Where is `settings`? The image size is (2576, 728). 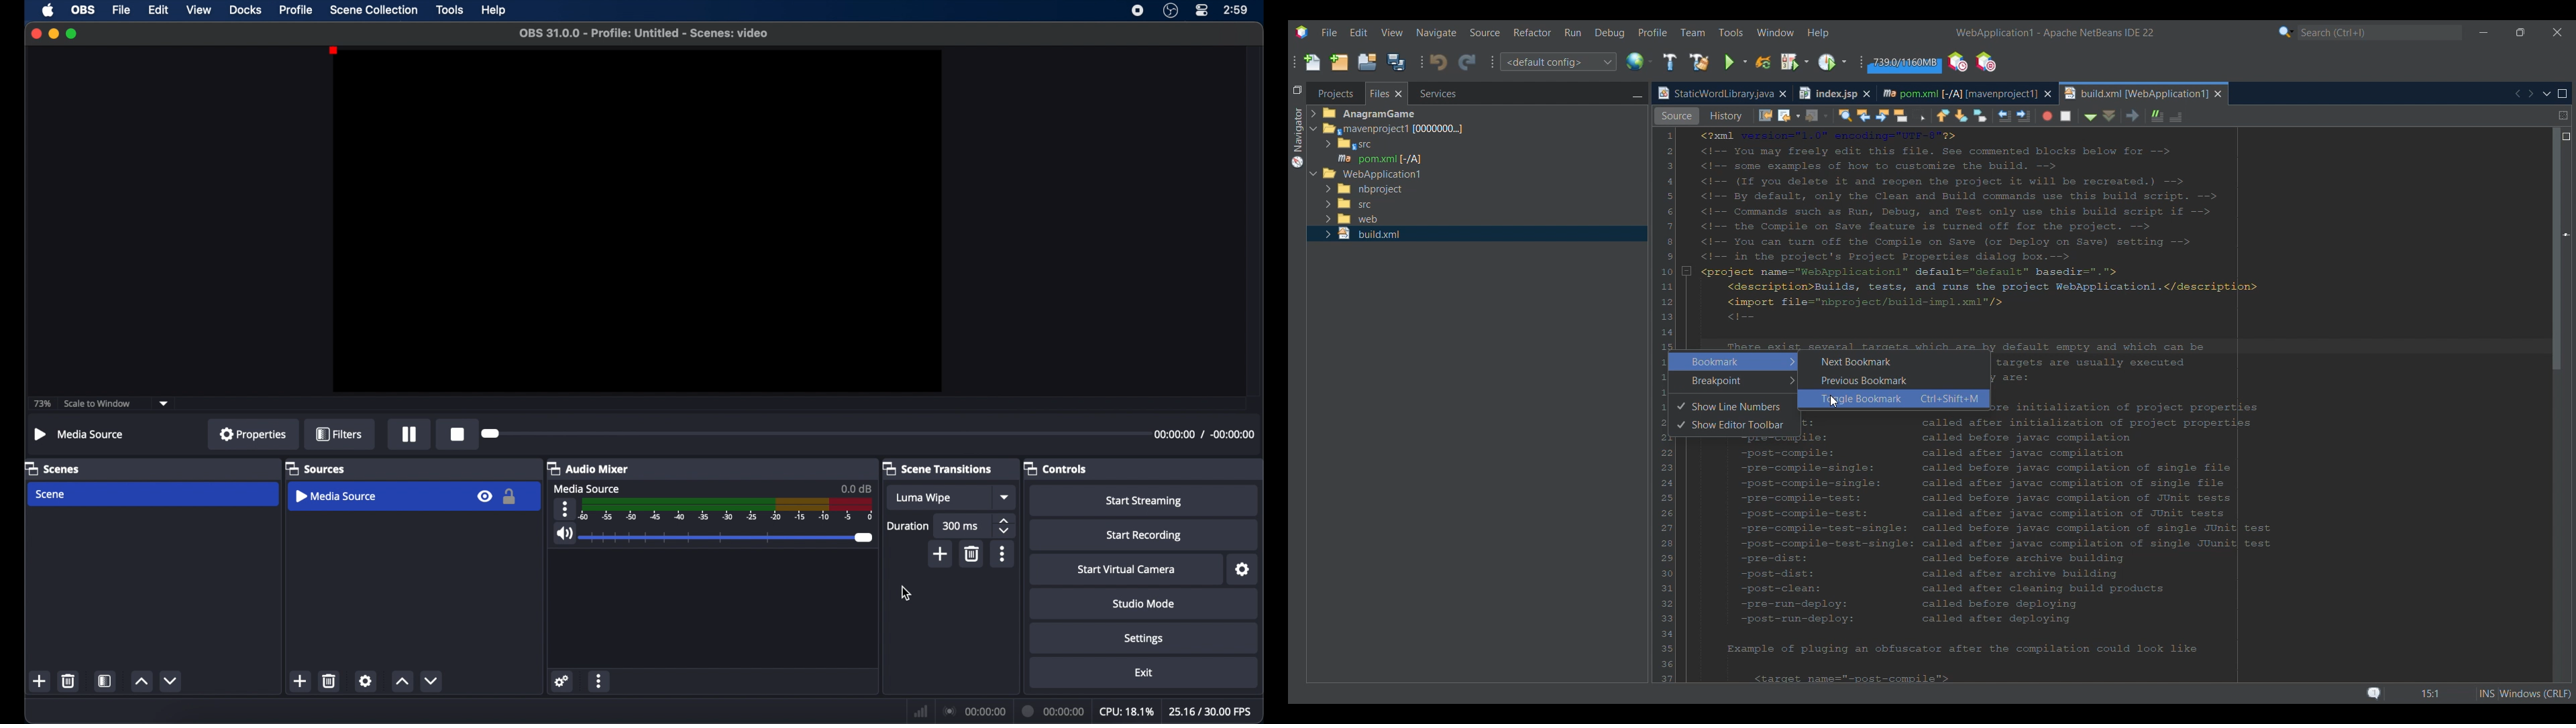 settings is located at coordinates (365, 680).